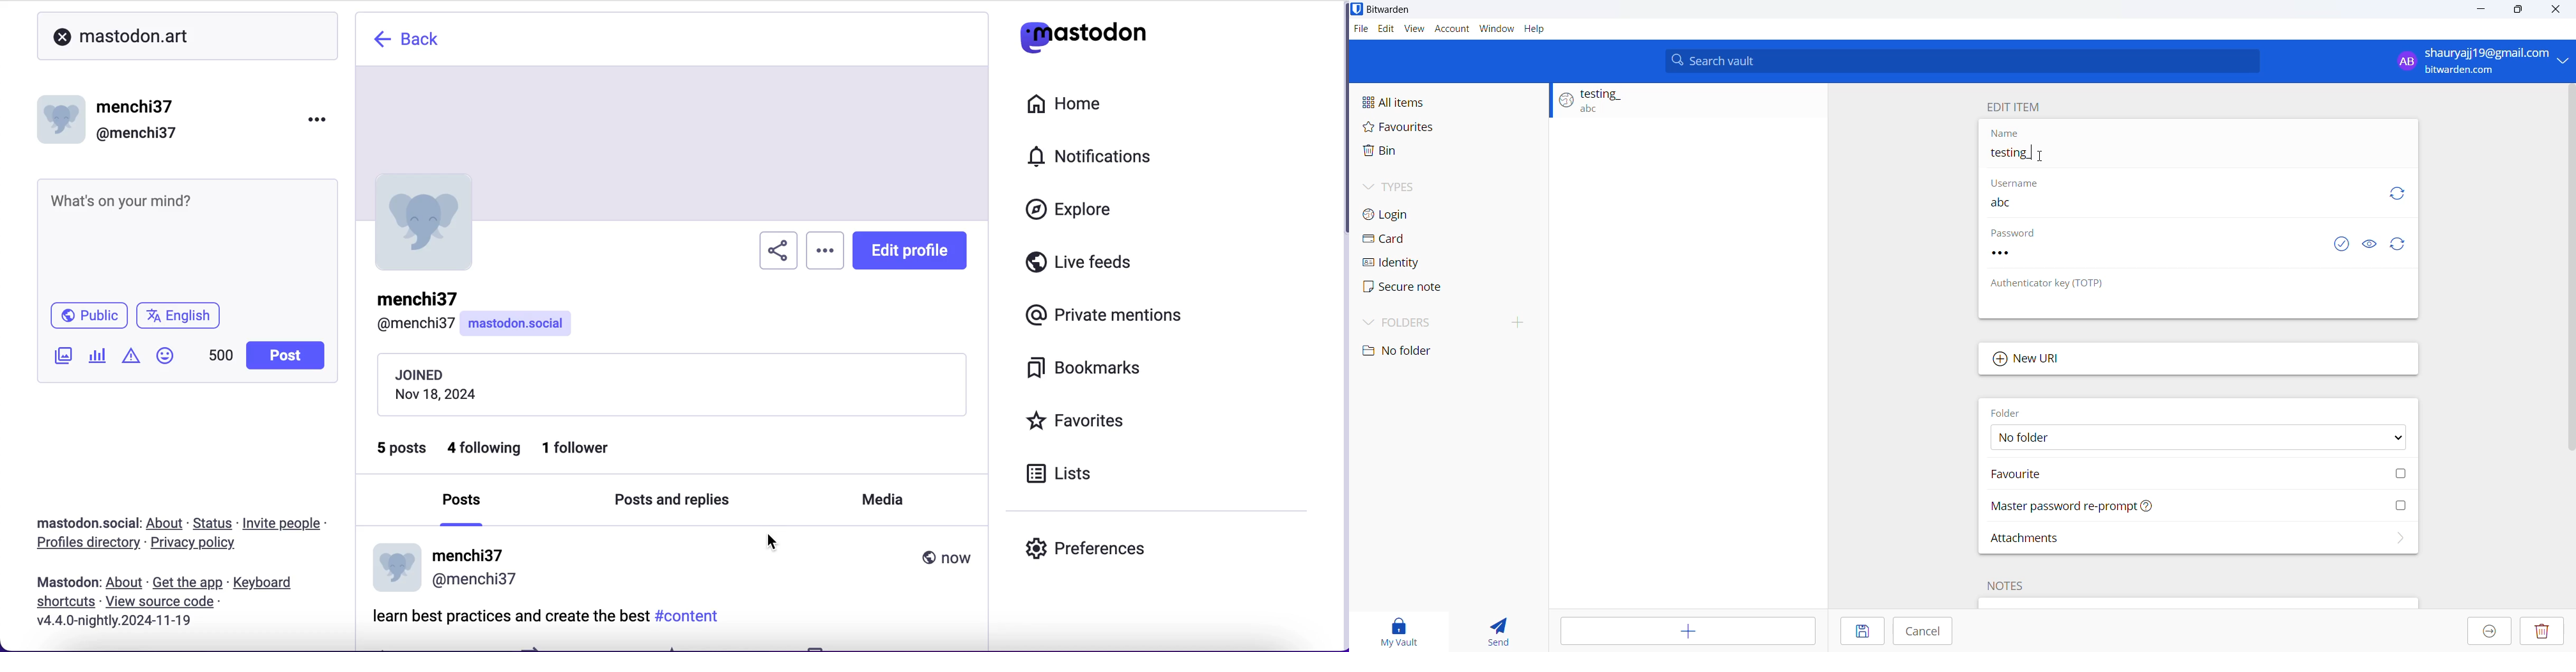 The width and height of the screenshot is (2576, 672). What do you see at coordinates (2021, 412) in the screenshot?
I see `Folder heading` at bounding box center [2021, 412].